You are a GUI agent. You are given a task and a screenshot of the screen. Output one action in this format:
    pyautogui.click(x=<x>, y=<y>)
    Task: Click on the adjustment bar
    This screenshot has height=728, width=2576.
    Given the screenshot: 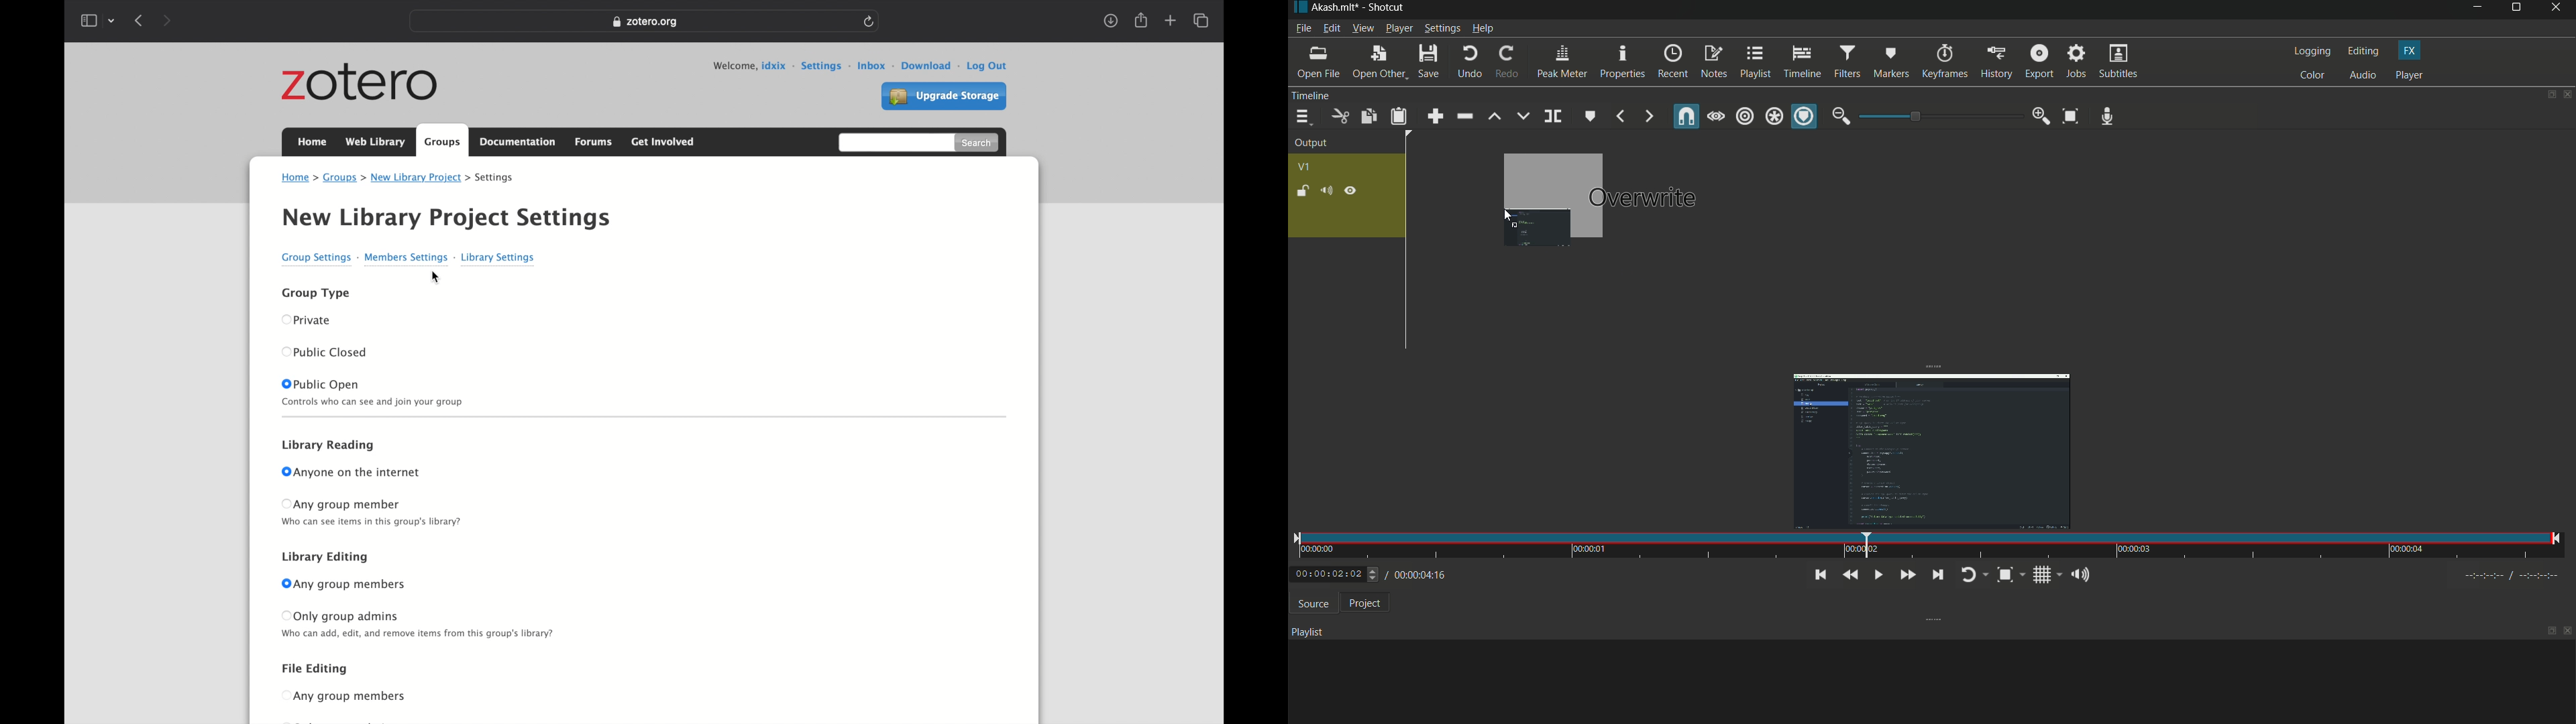 What is the action you would take?
    pyautogui.click(x=1939, y=117)
    